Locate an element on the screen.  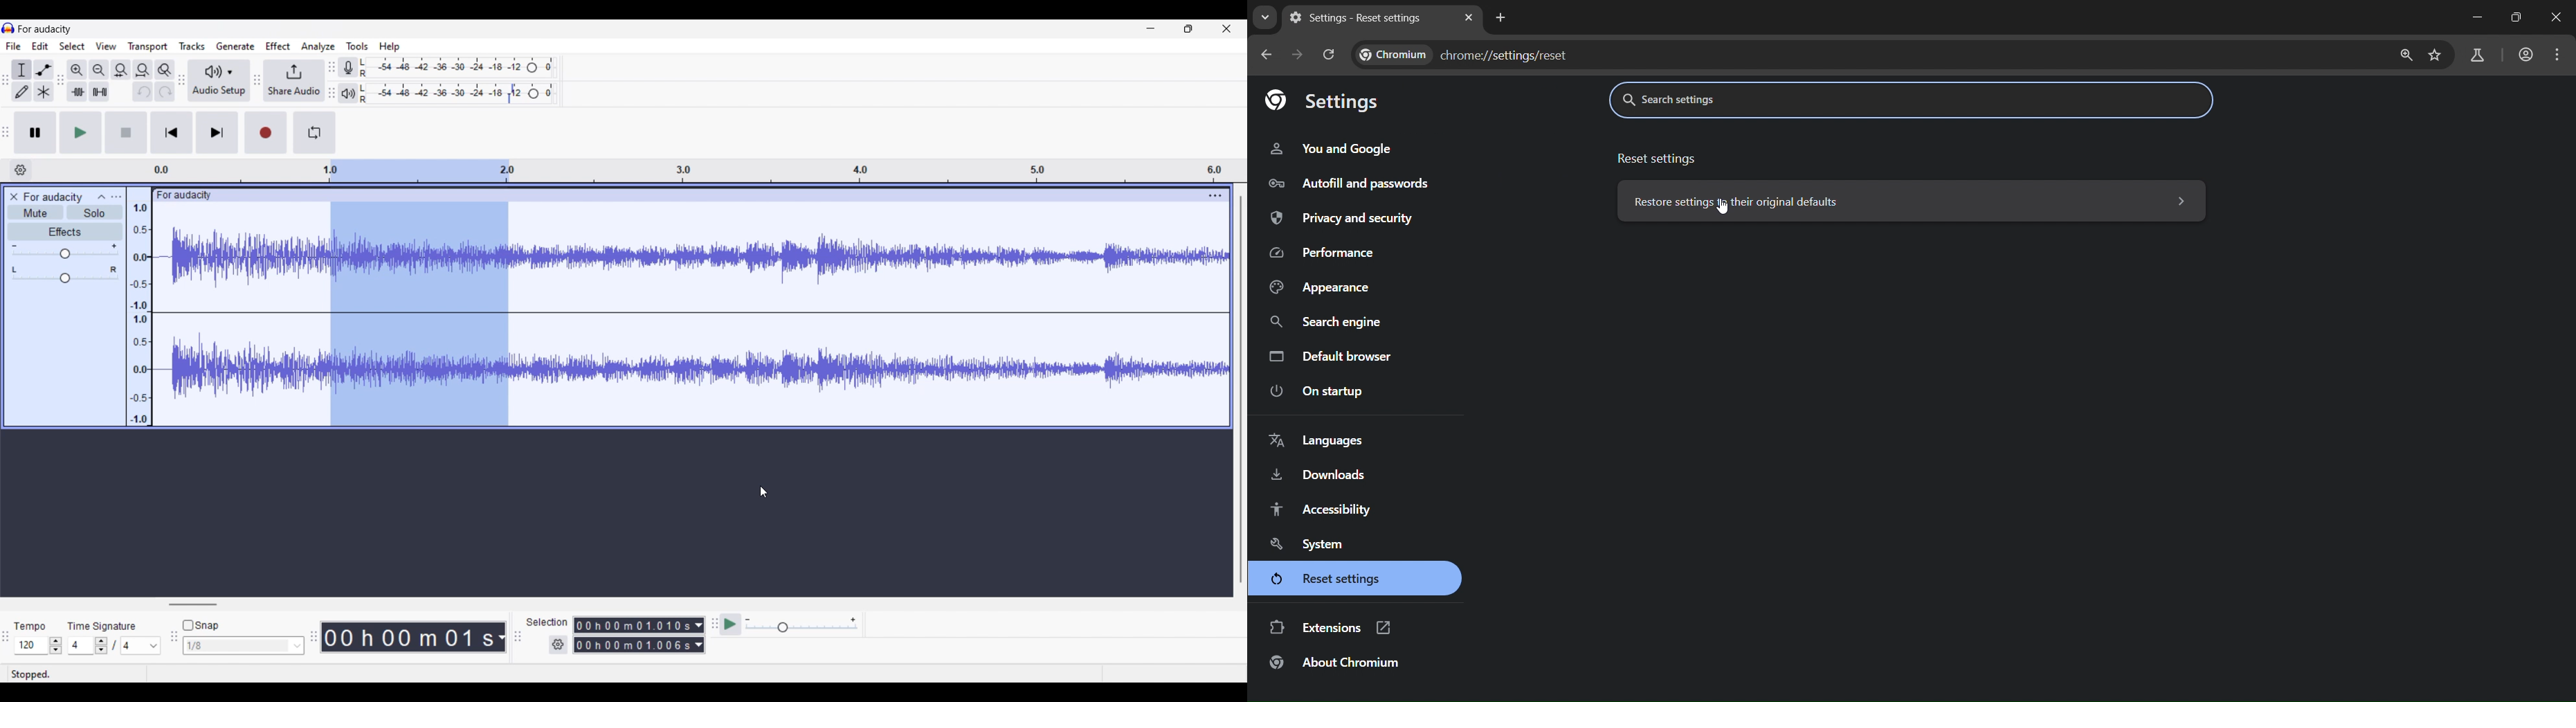
0 0 h 0 0 m 0 0 0 0 0 s     0 0 h 02 m 1 3 0 6 8 s is located at coordinates (633, 635).